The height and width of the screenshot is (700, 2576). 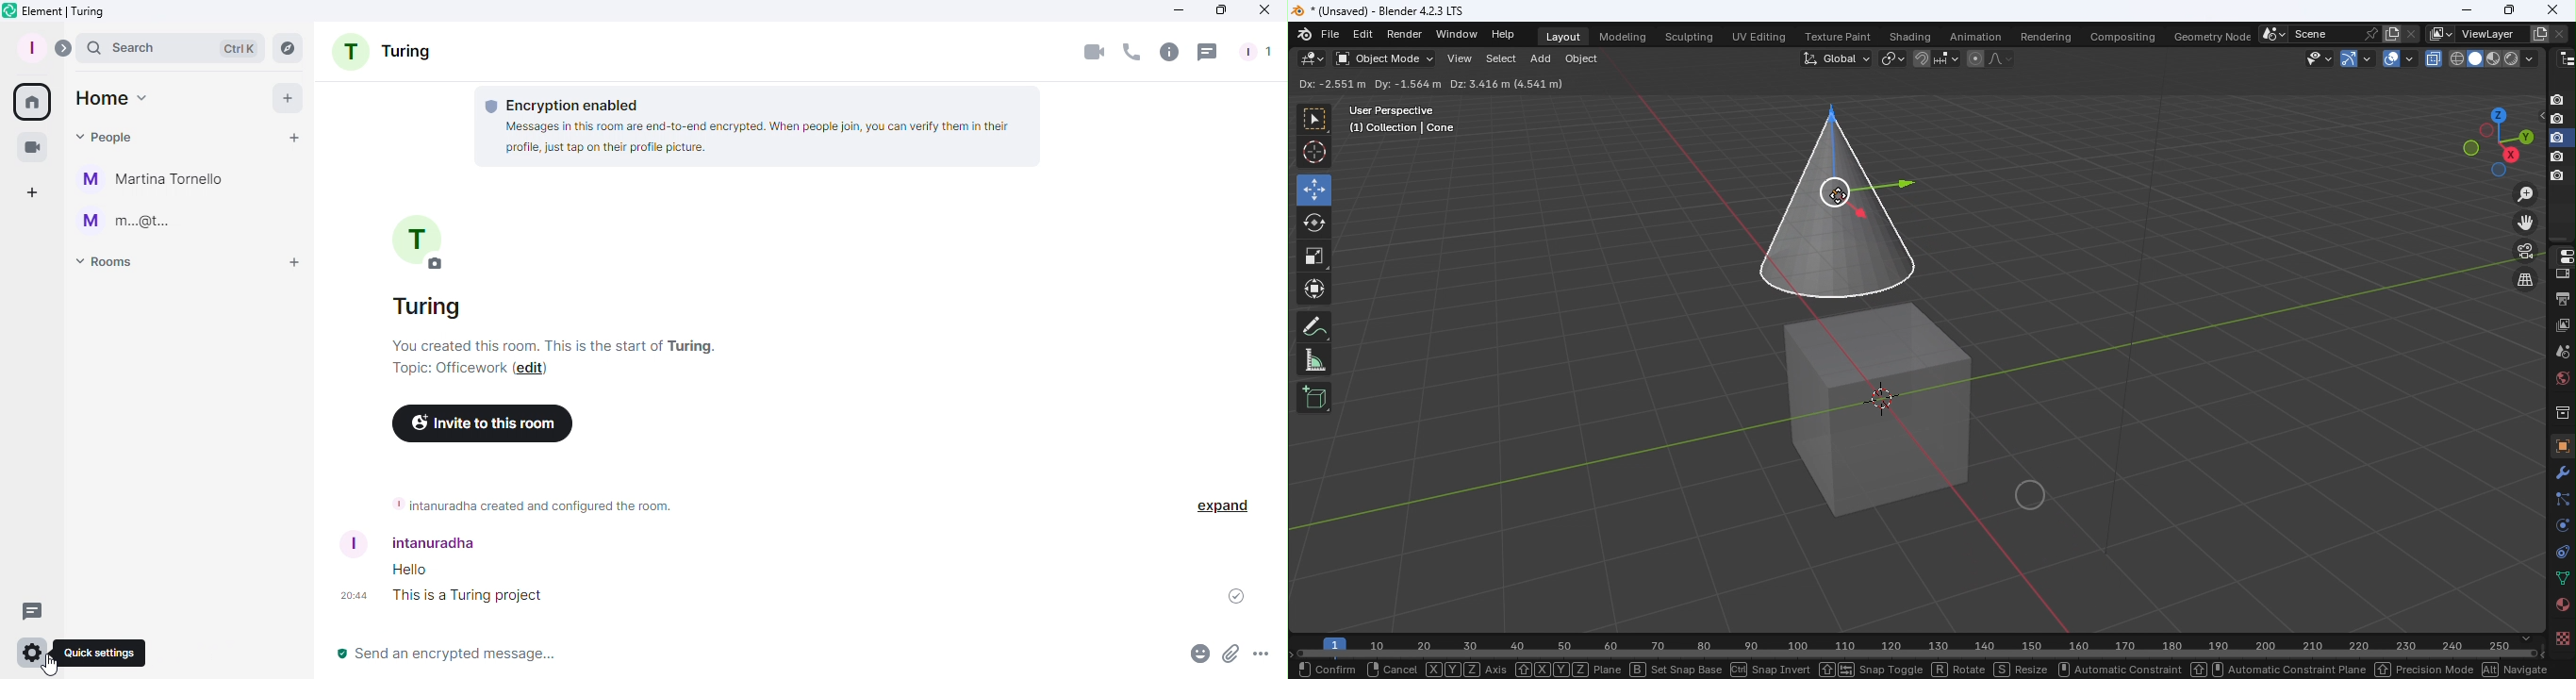 What do you see at coordinates (2557, 176) in the screenshot?
I see `disable in renders` at bounding box center [2557, 176].